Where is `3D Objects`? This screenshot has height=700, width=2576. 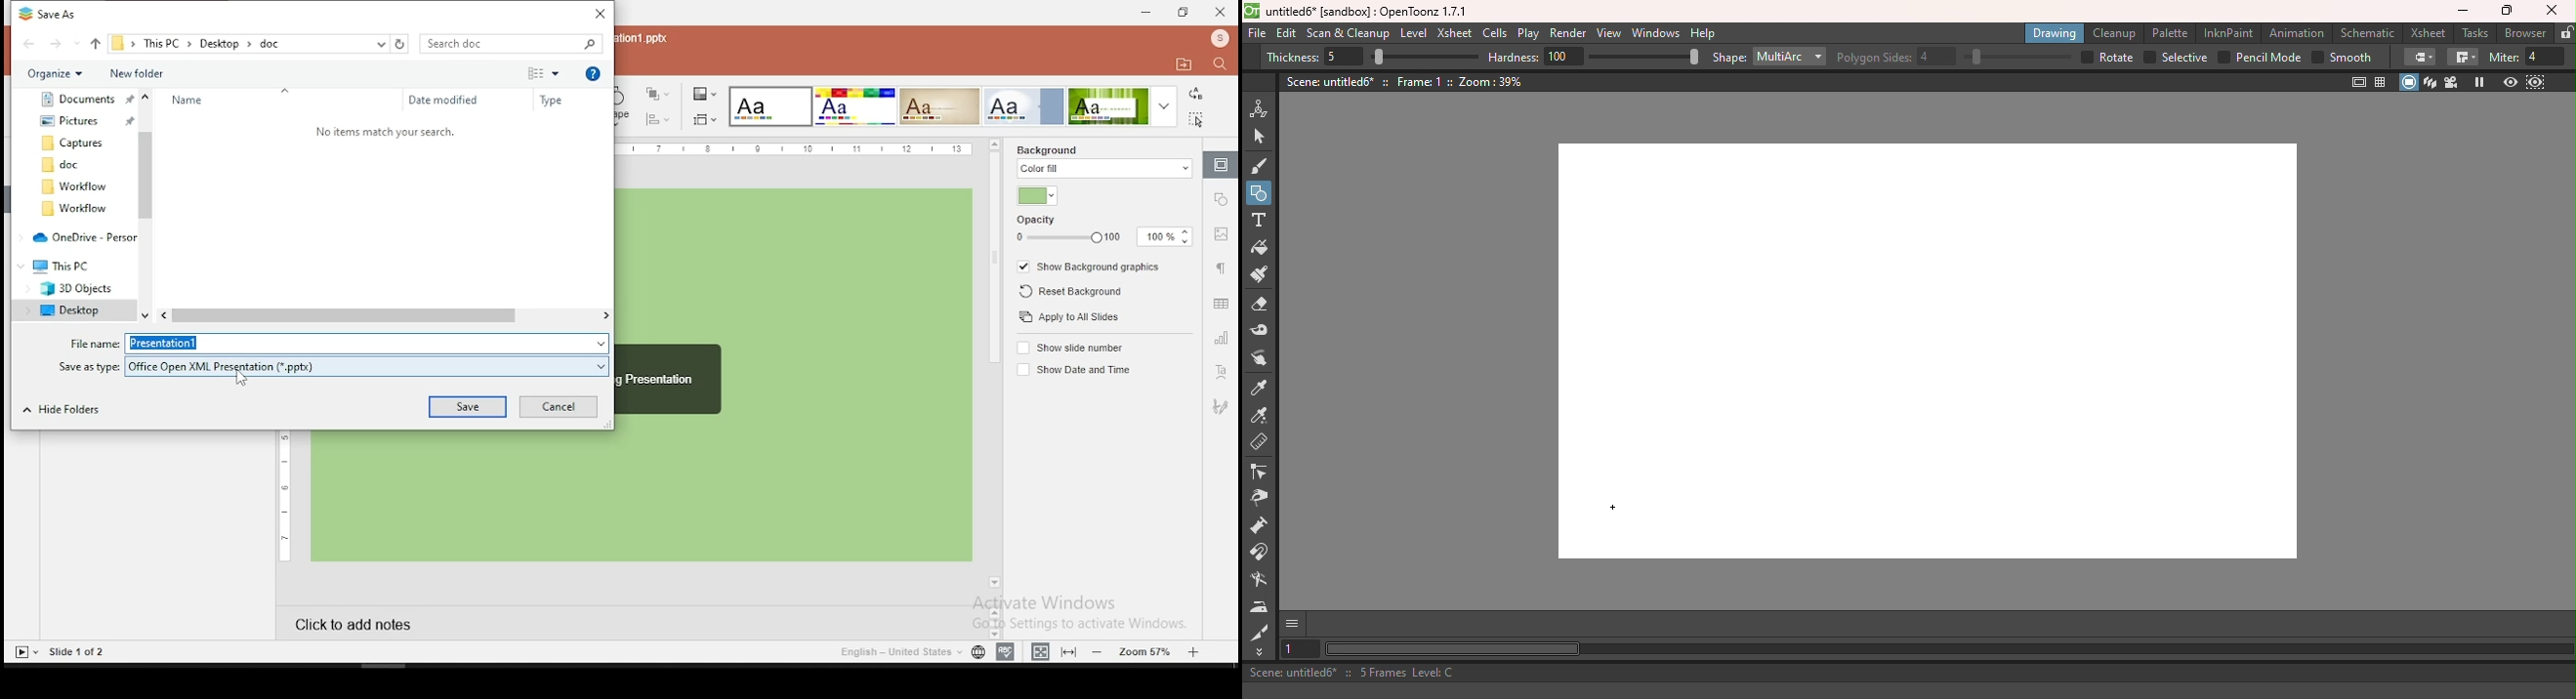
3D Objects is located at coordinates (71, 289).